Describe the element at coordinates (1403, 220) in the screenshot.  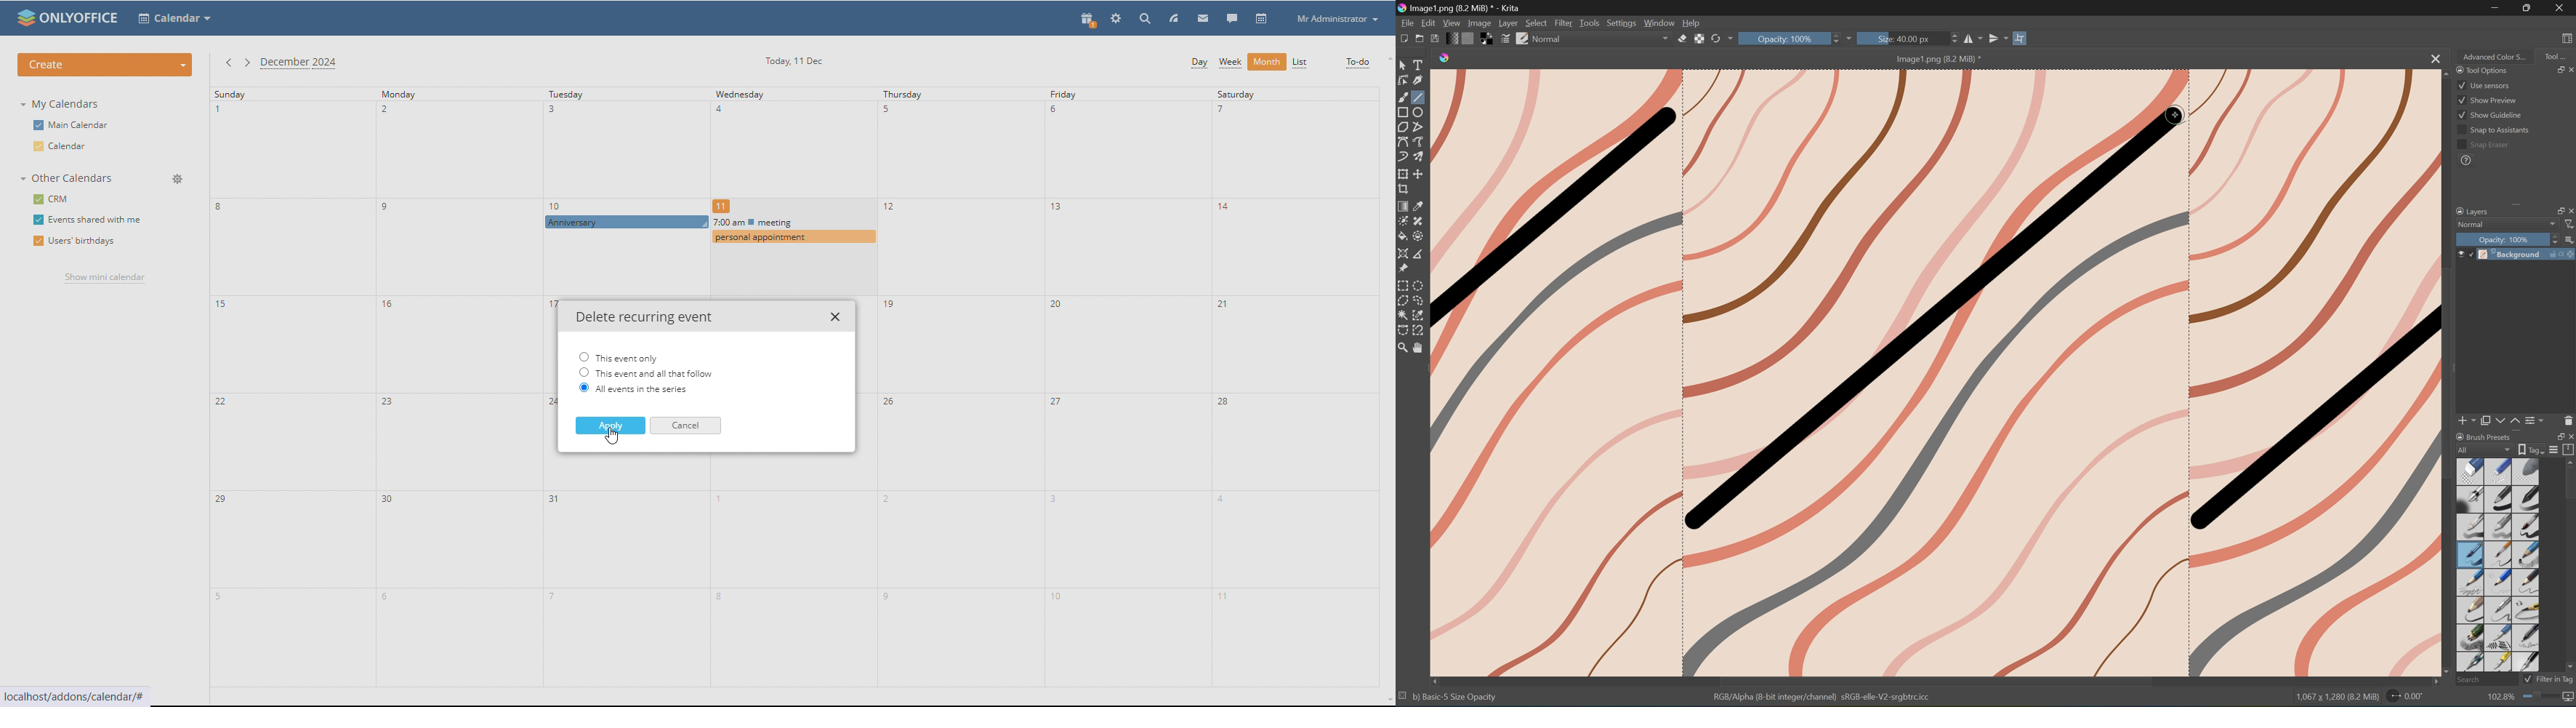
I see `Colorize mask tool` at that location.